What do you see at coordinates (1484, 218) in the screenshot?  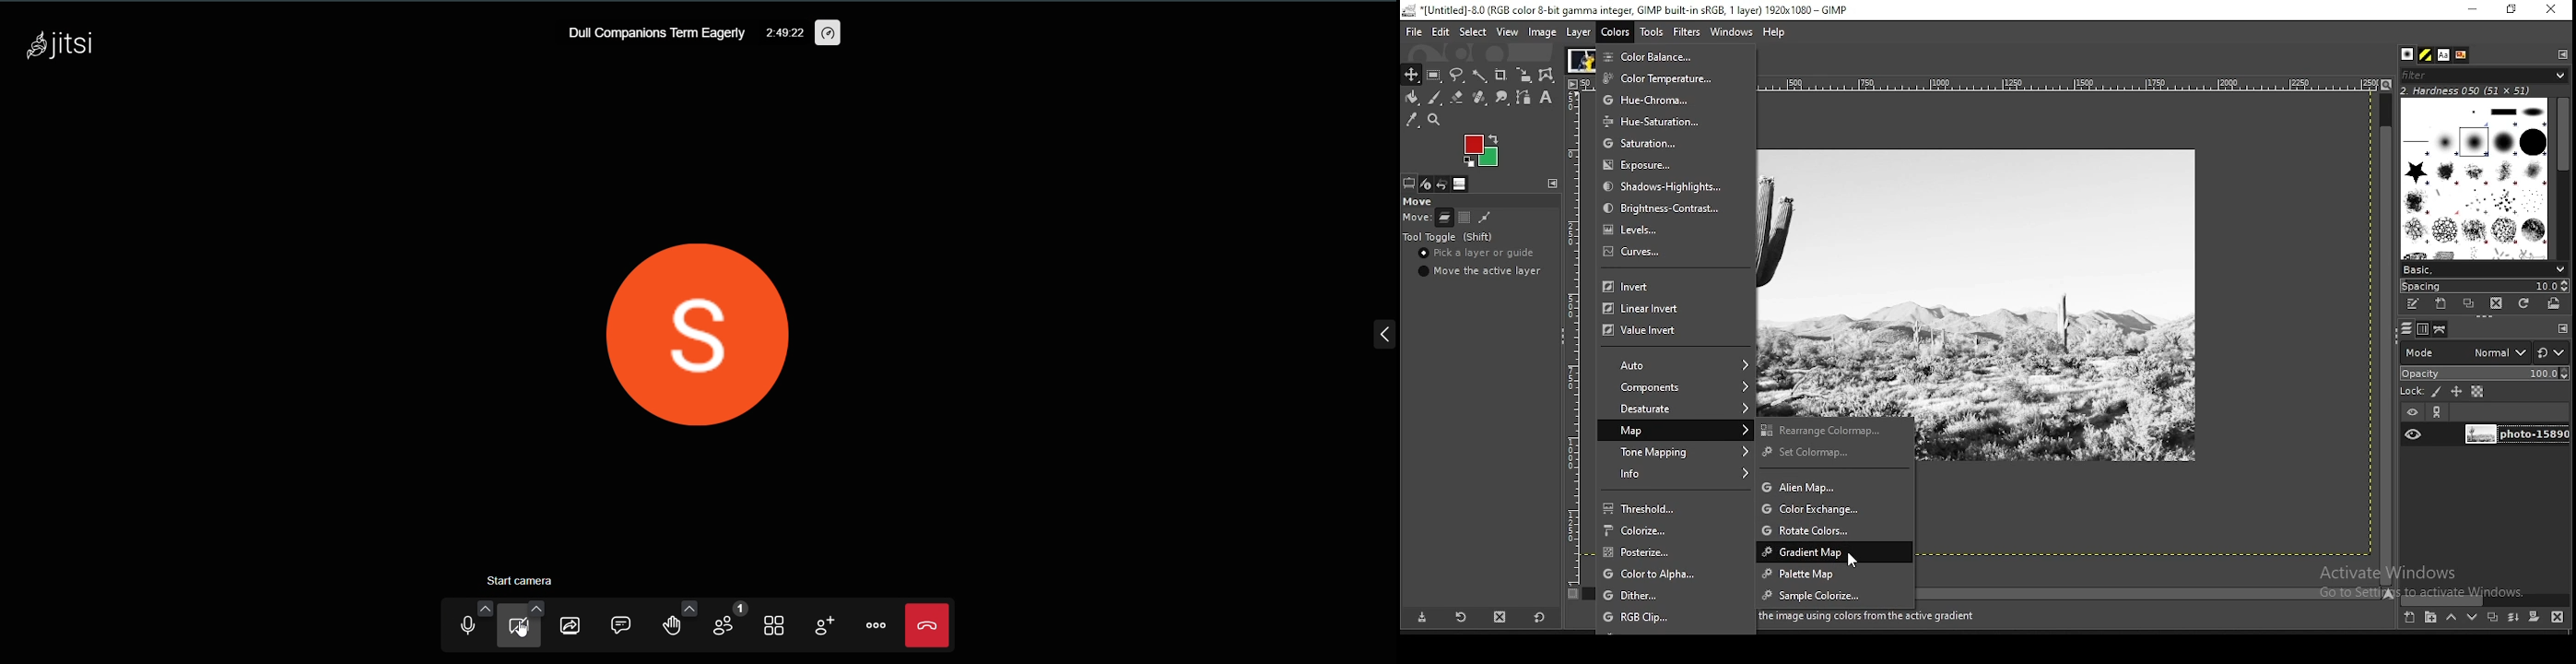 I see `move paths` at bounding box center [1484, 218].